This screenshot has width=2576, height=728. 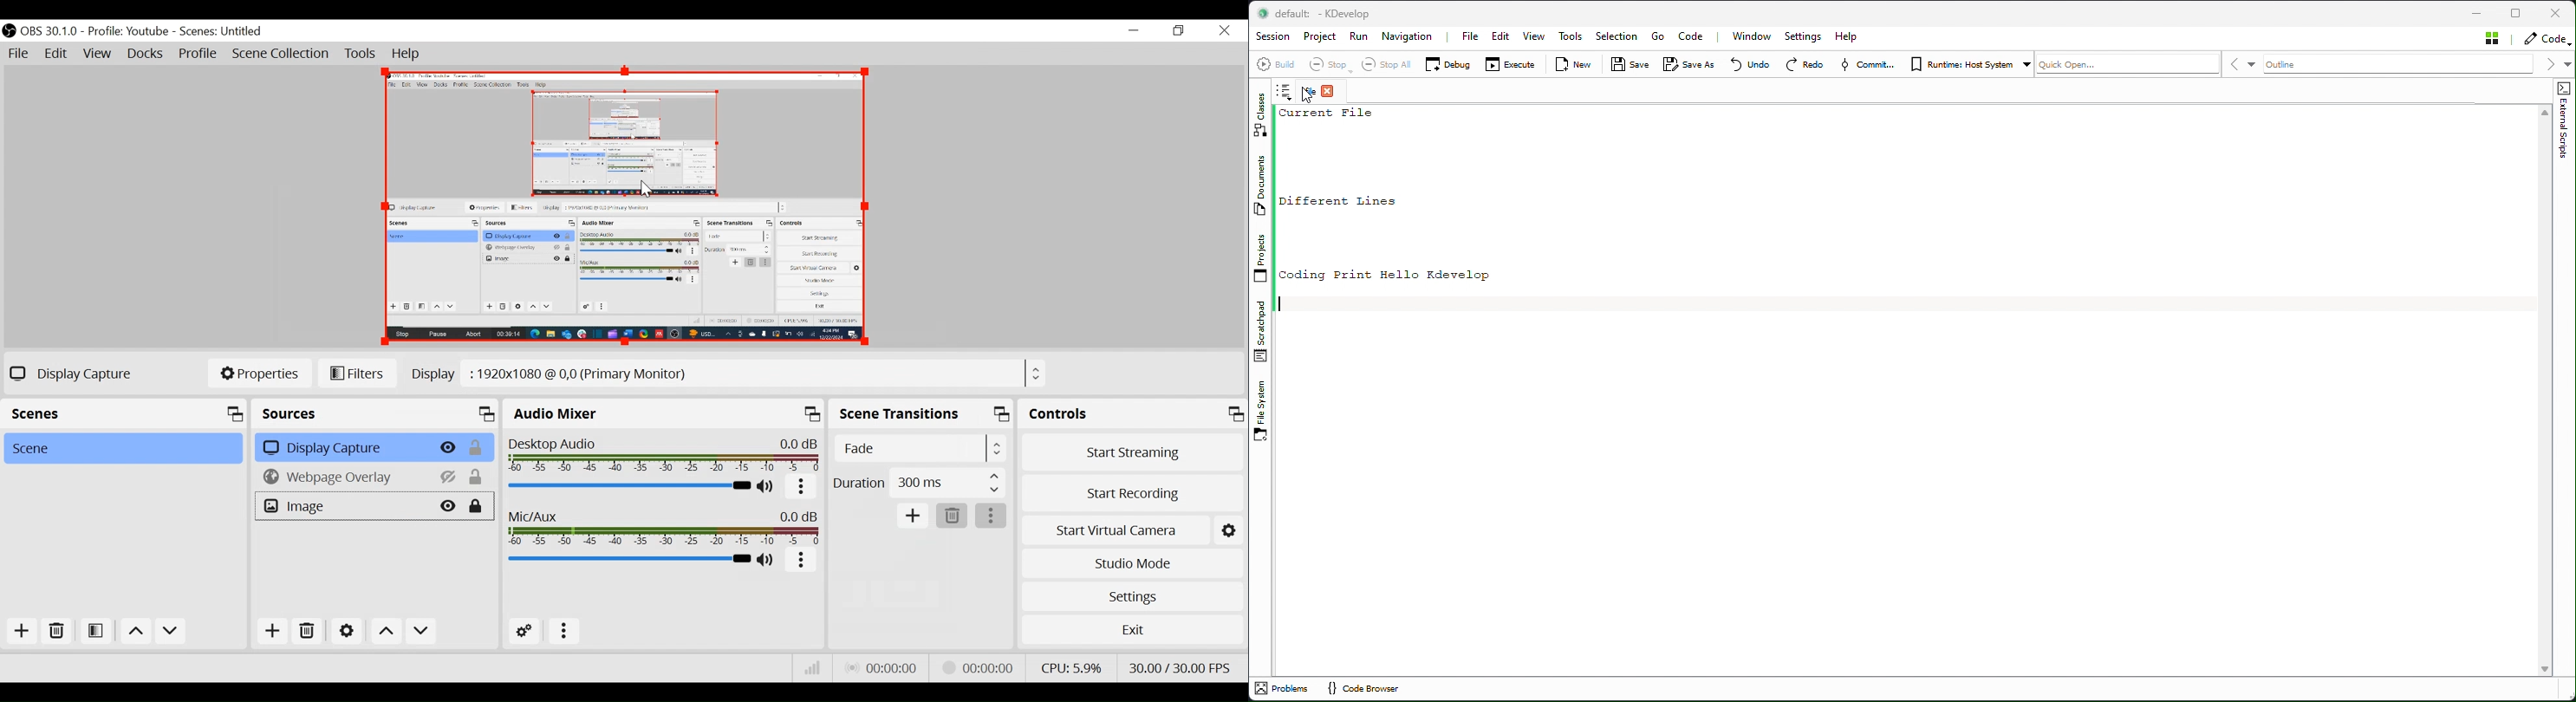 I want to click on Advanced Audio Settings , so click(x=523, y=632).